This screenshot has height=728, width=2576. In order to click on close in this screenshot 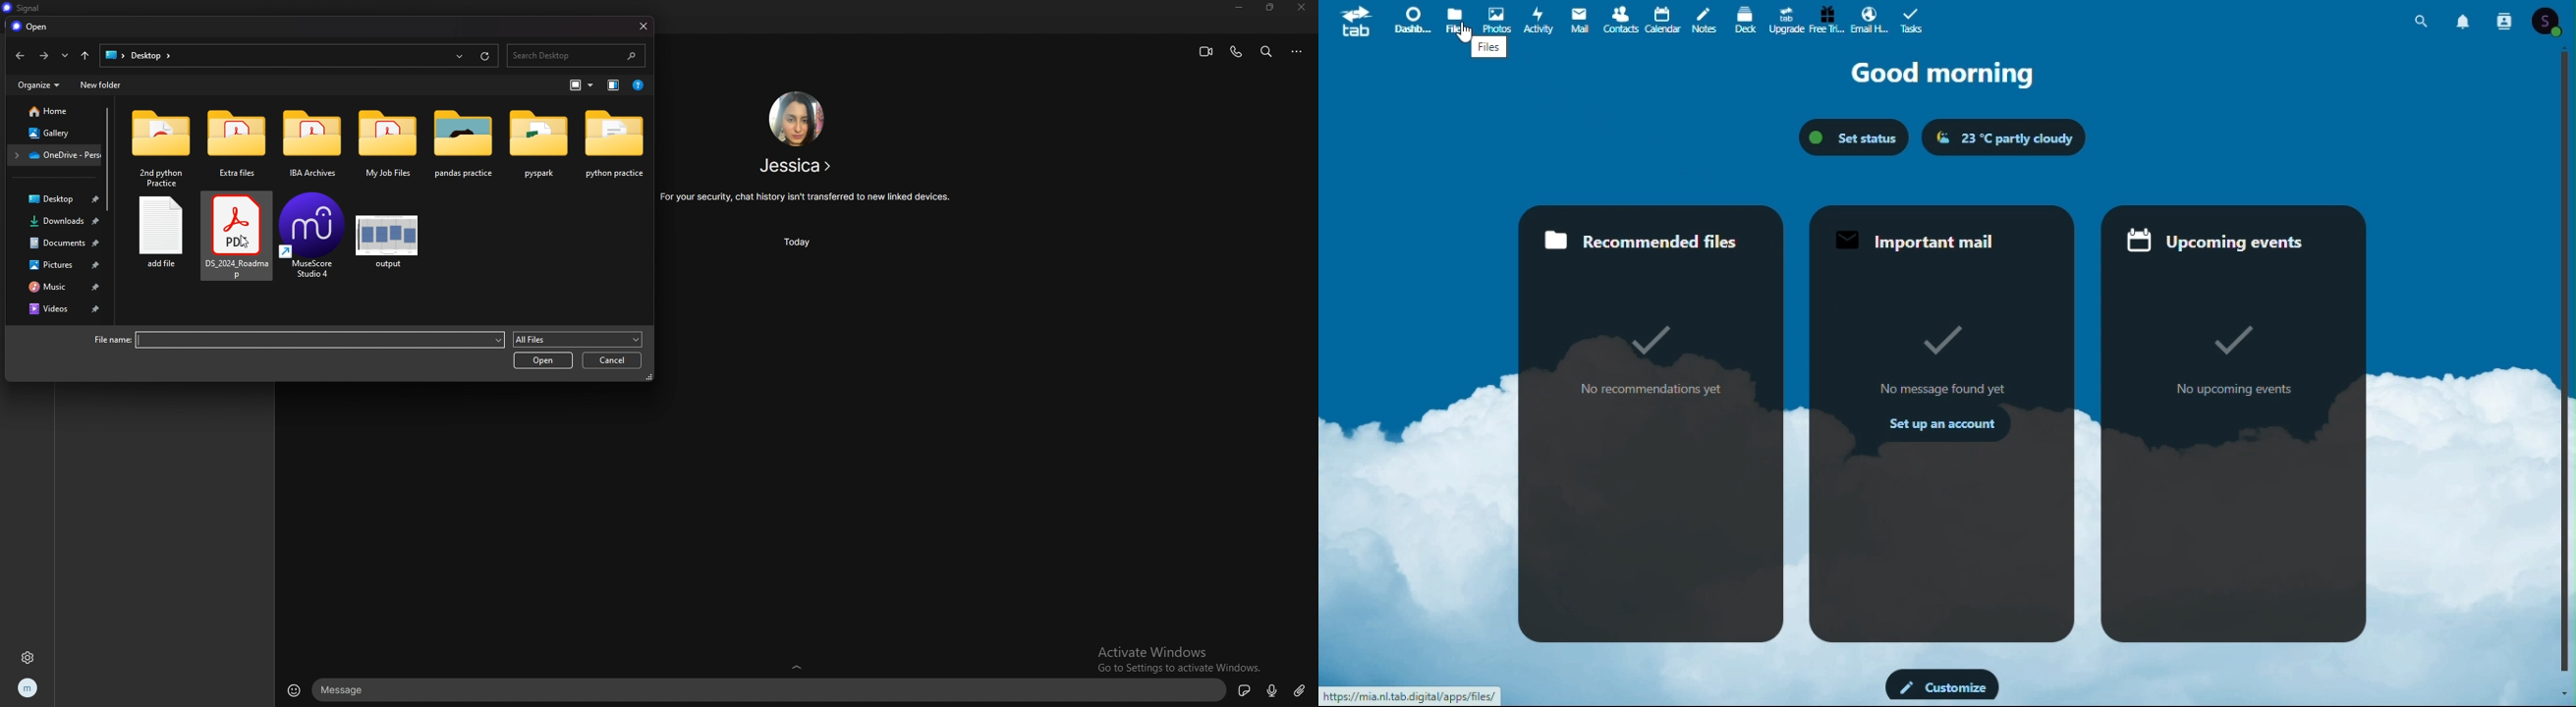, I will do `click(642, 25)`.